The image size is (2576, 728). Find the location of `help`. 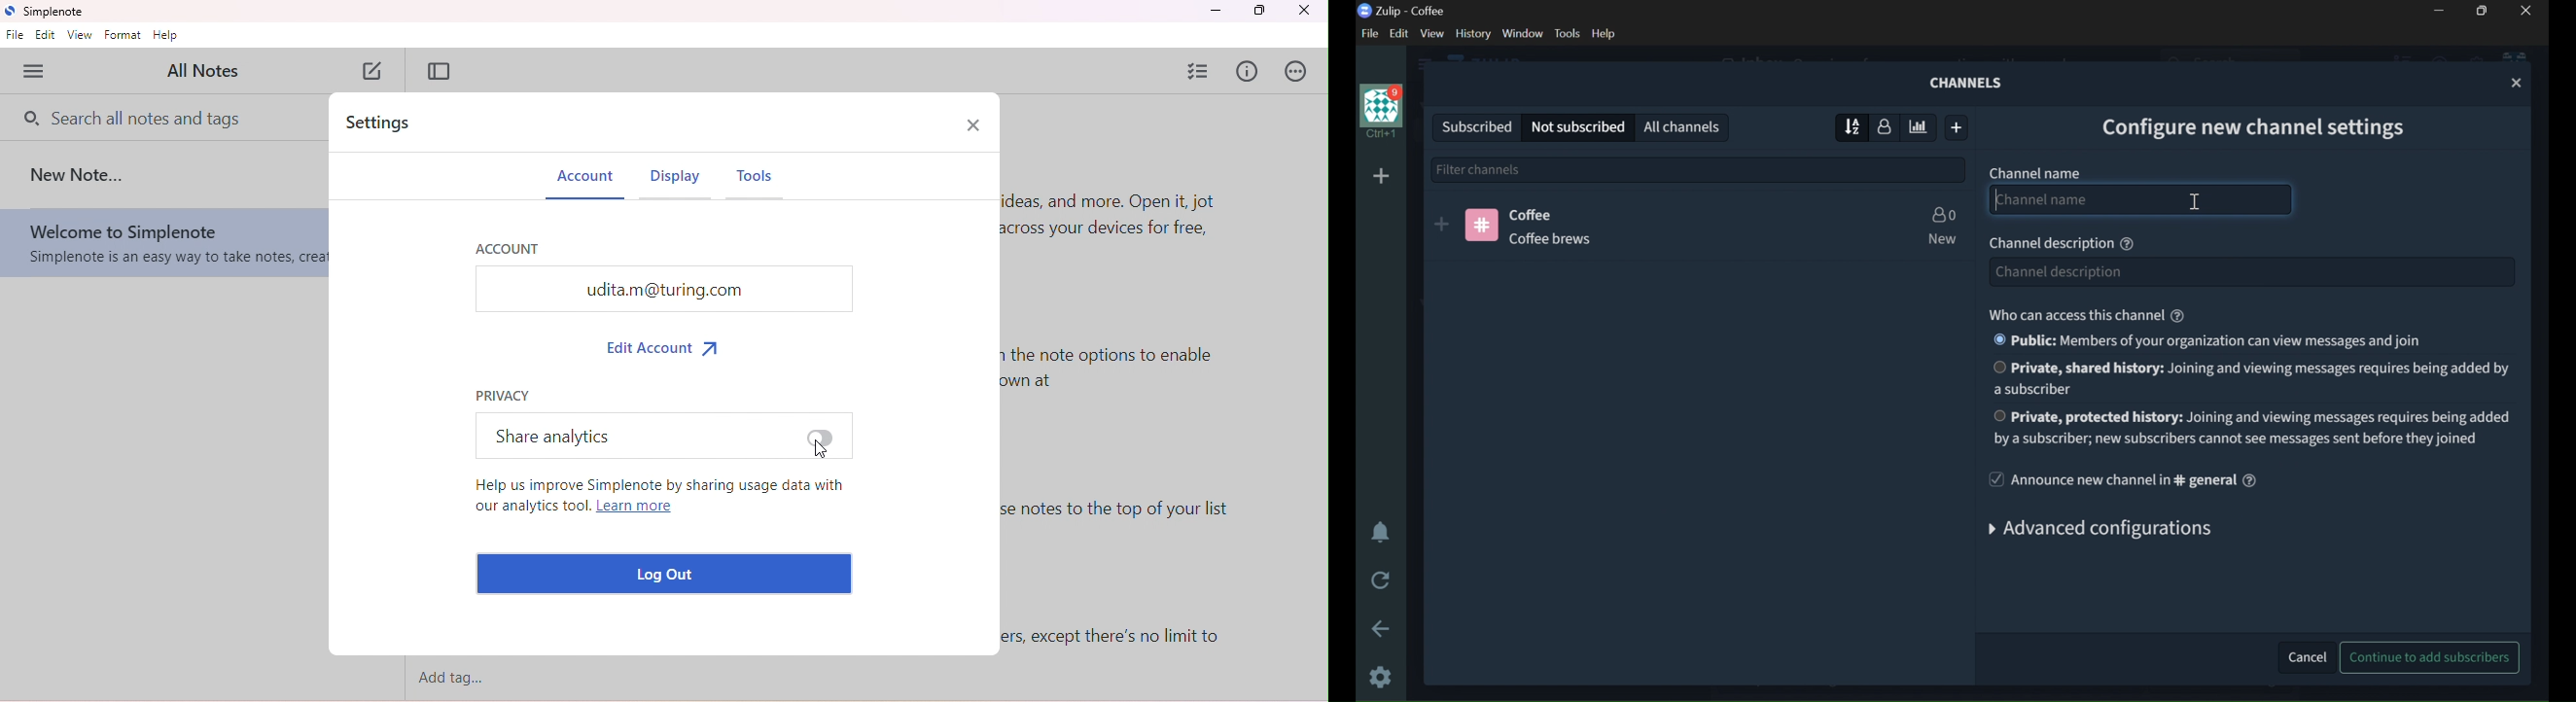

help is located at coordinates (1604, 33).